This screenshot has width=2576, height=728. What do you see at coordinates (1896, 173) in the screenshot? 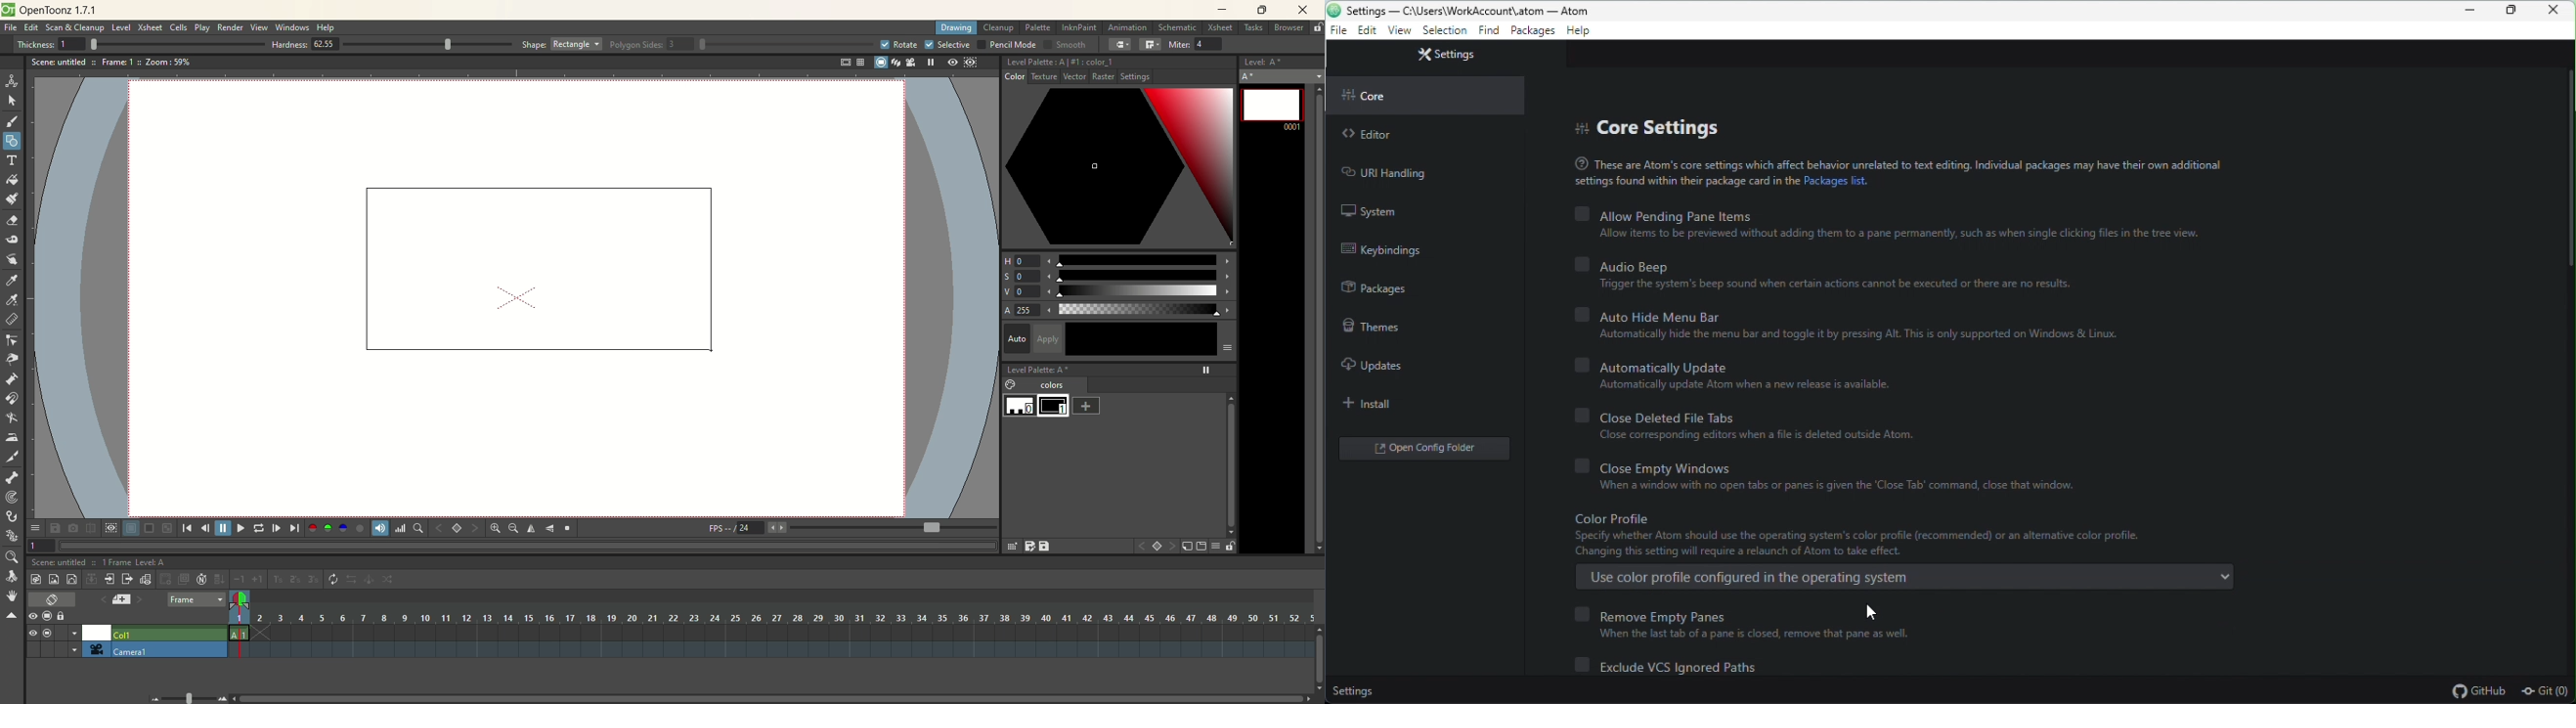
I see `Text` at bounding box center [1896, 173].